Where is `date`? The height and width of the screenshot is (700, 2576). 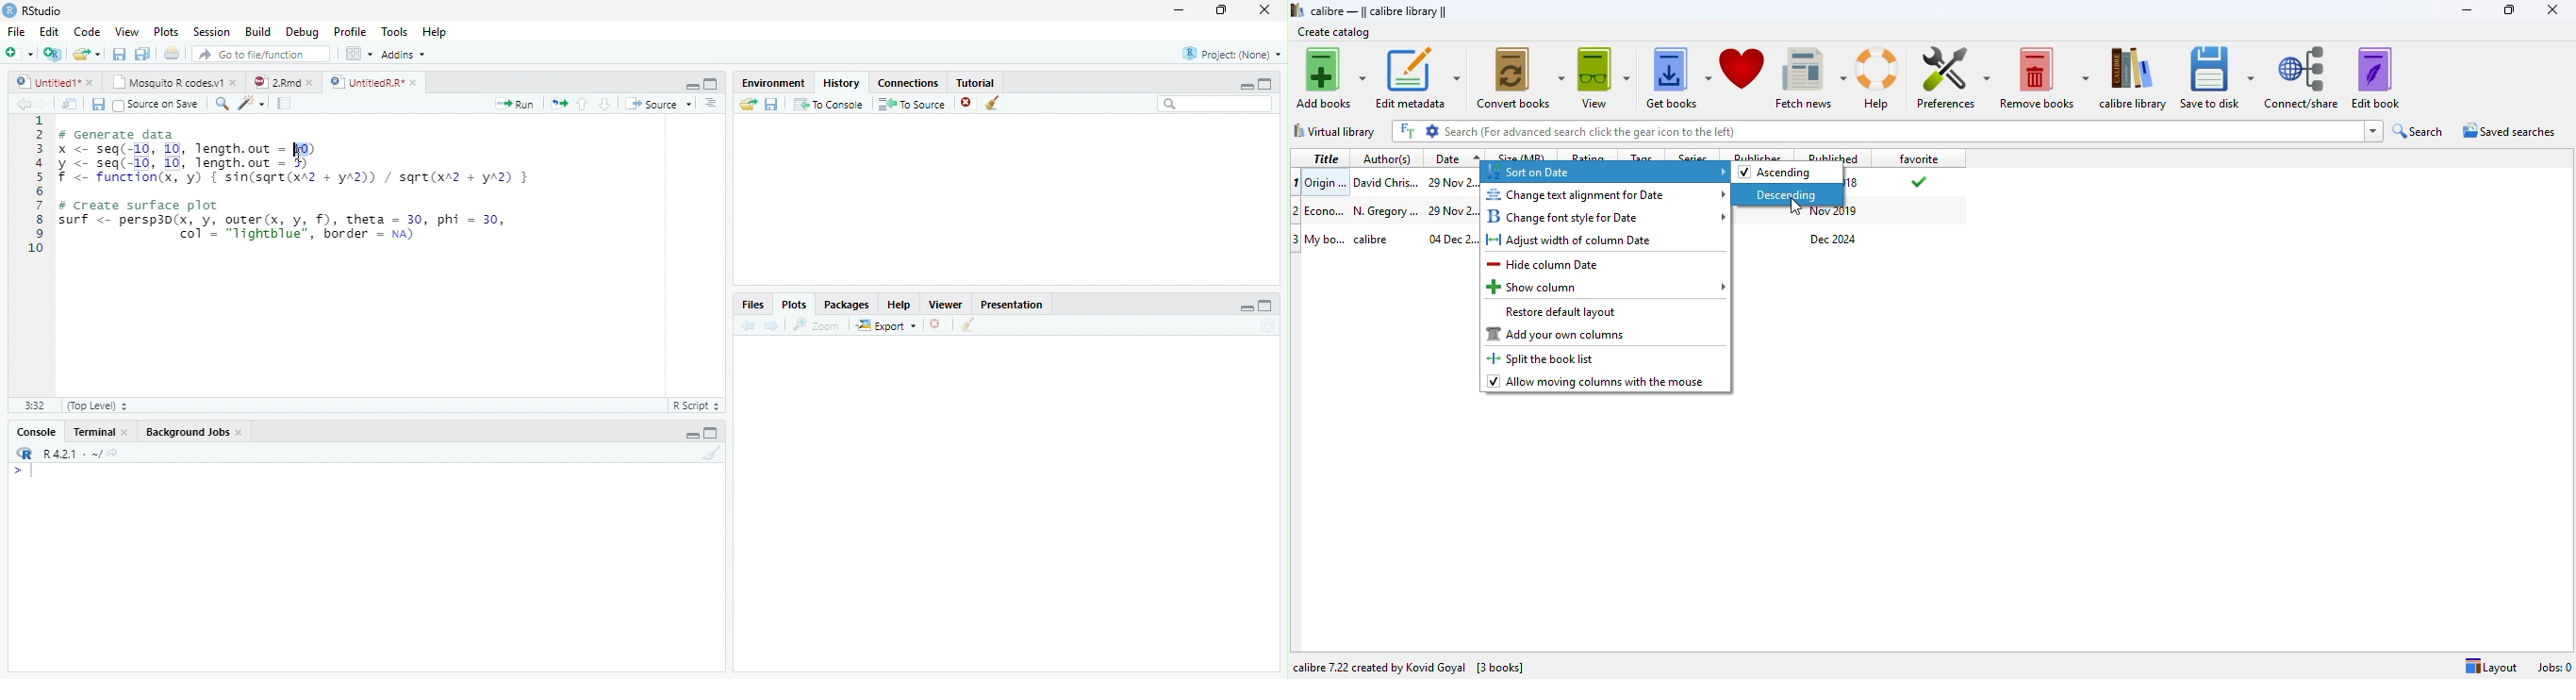
date is located at coordinates (1451, 210).